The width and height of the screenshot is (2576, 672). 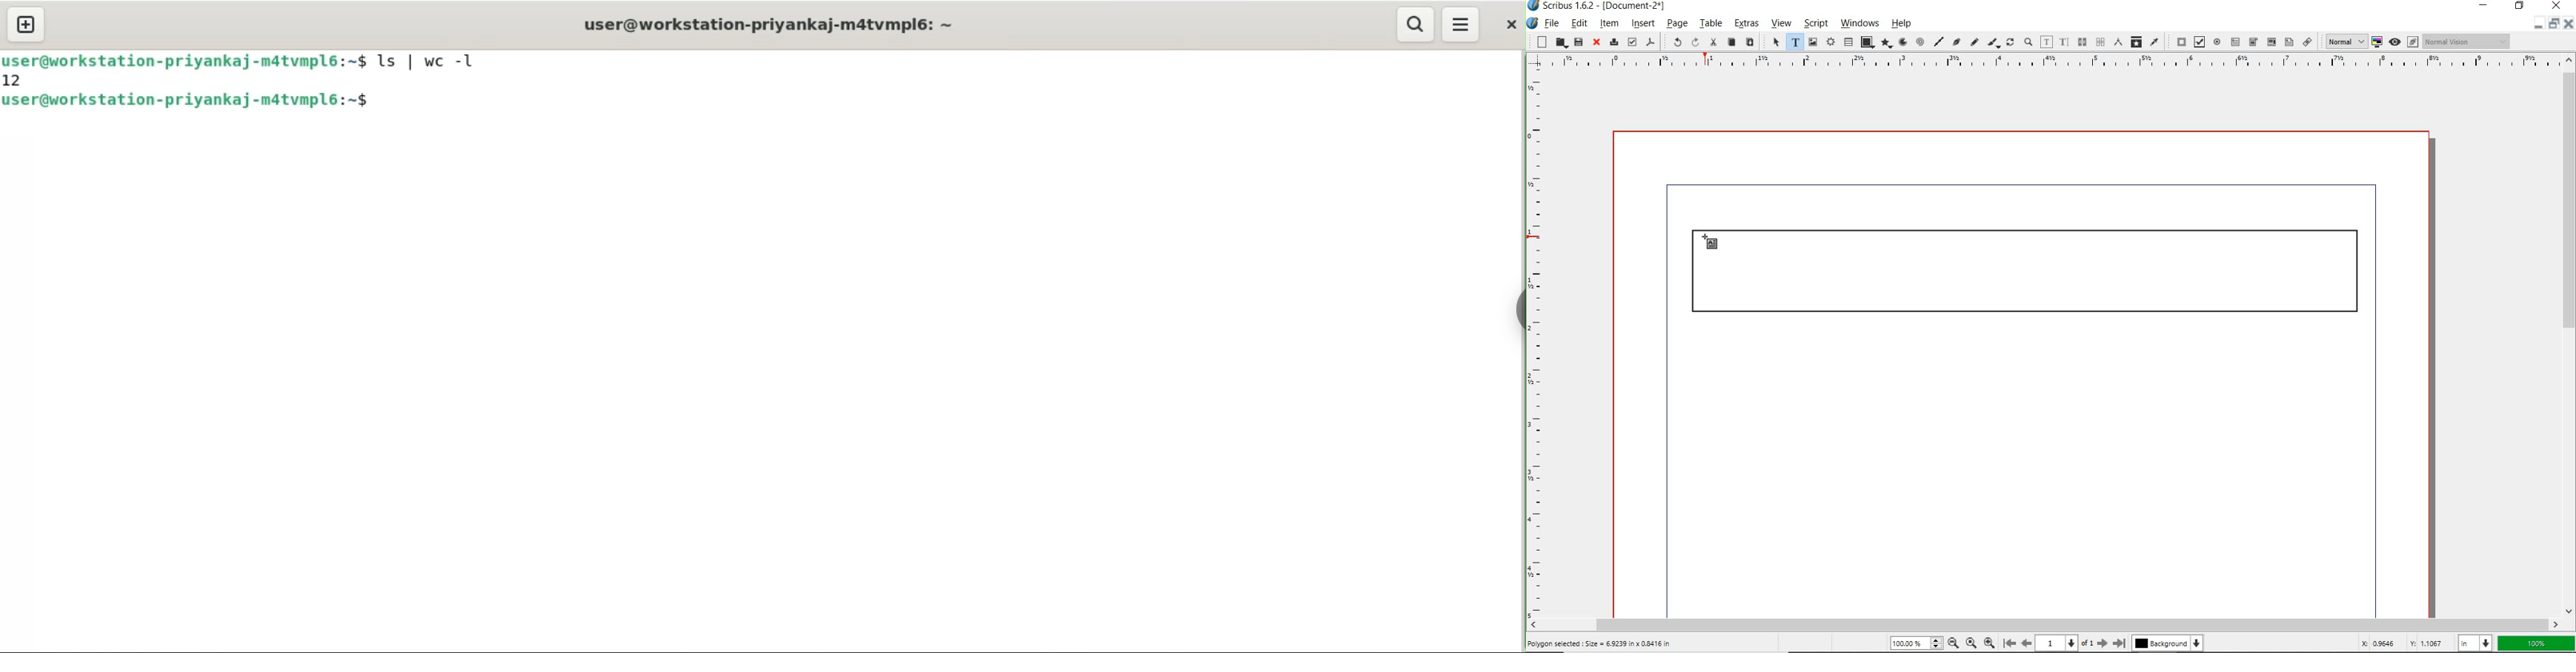 I want to click on coordinates, so click(x=2401, y=644).